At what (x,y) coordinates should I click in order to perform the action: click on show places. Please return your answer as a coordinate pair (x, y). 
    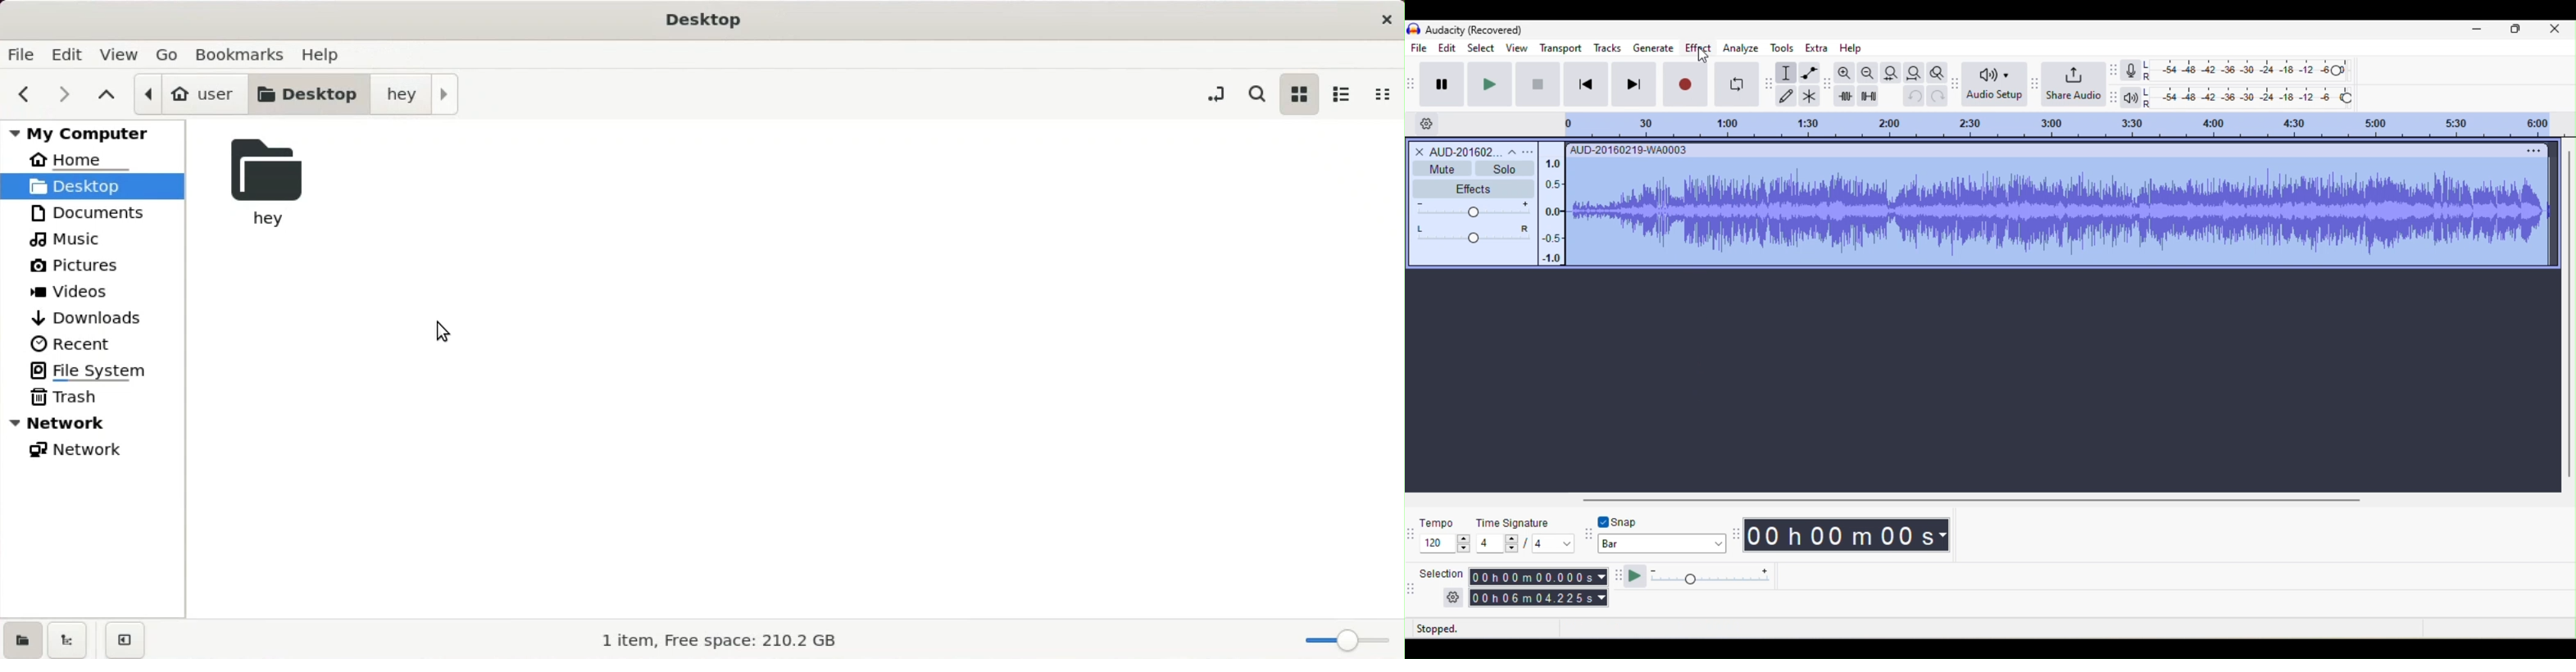
    Looking at the image, I should click on (21, 639).